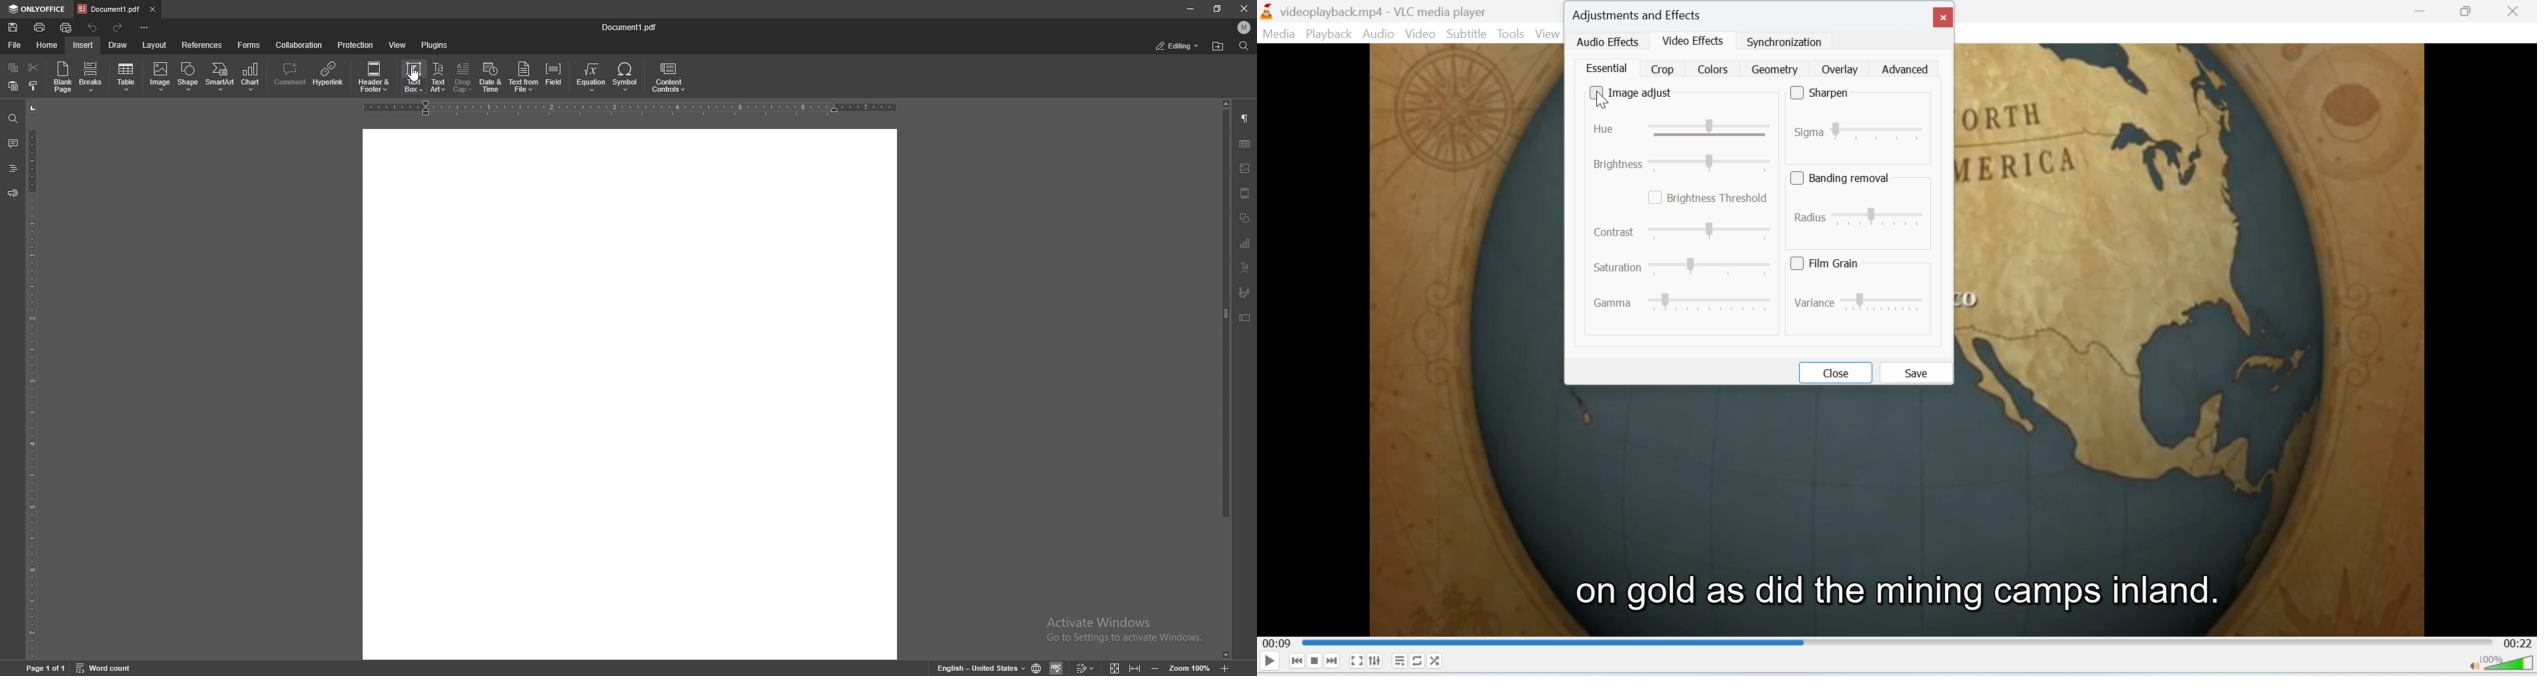 The height and width of the screenshot is (700, 2548). I want to click on image adjust , so click(1627, 92).